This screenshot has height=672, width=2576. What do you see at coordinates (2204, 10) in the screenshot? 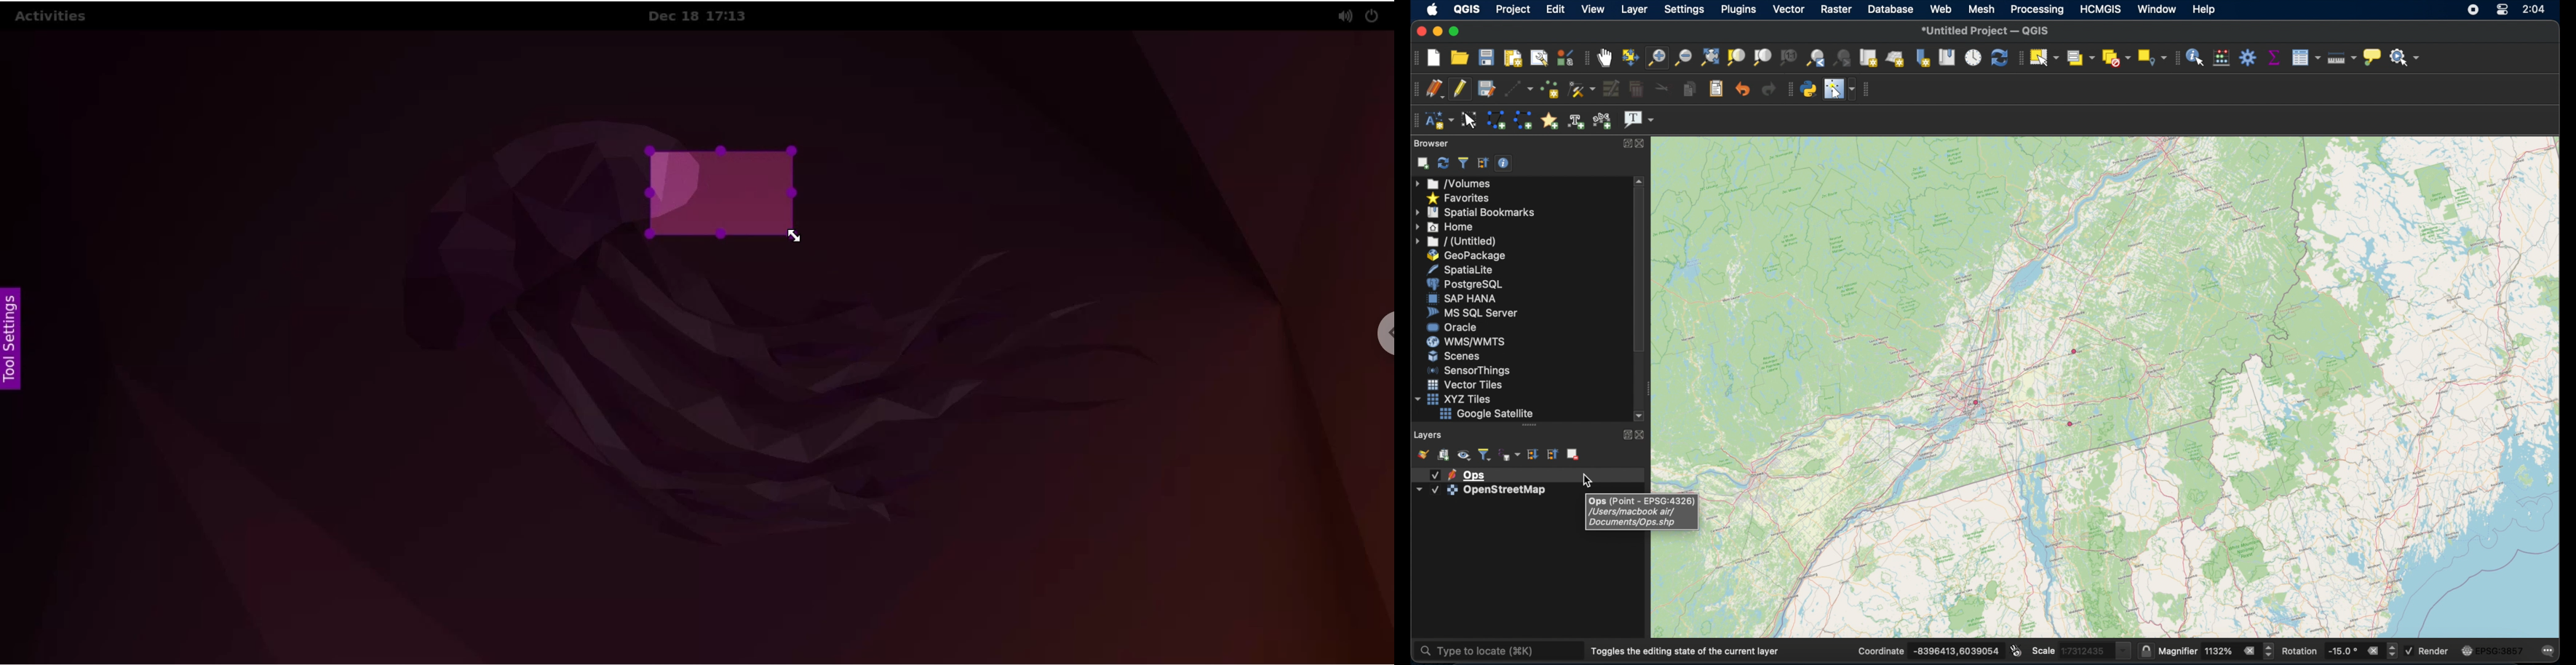
I see `help` at bounding box center [2204, 10].